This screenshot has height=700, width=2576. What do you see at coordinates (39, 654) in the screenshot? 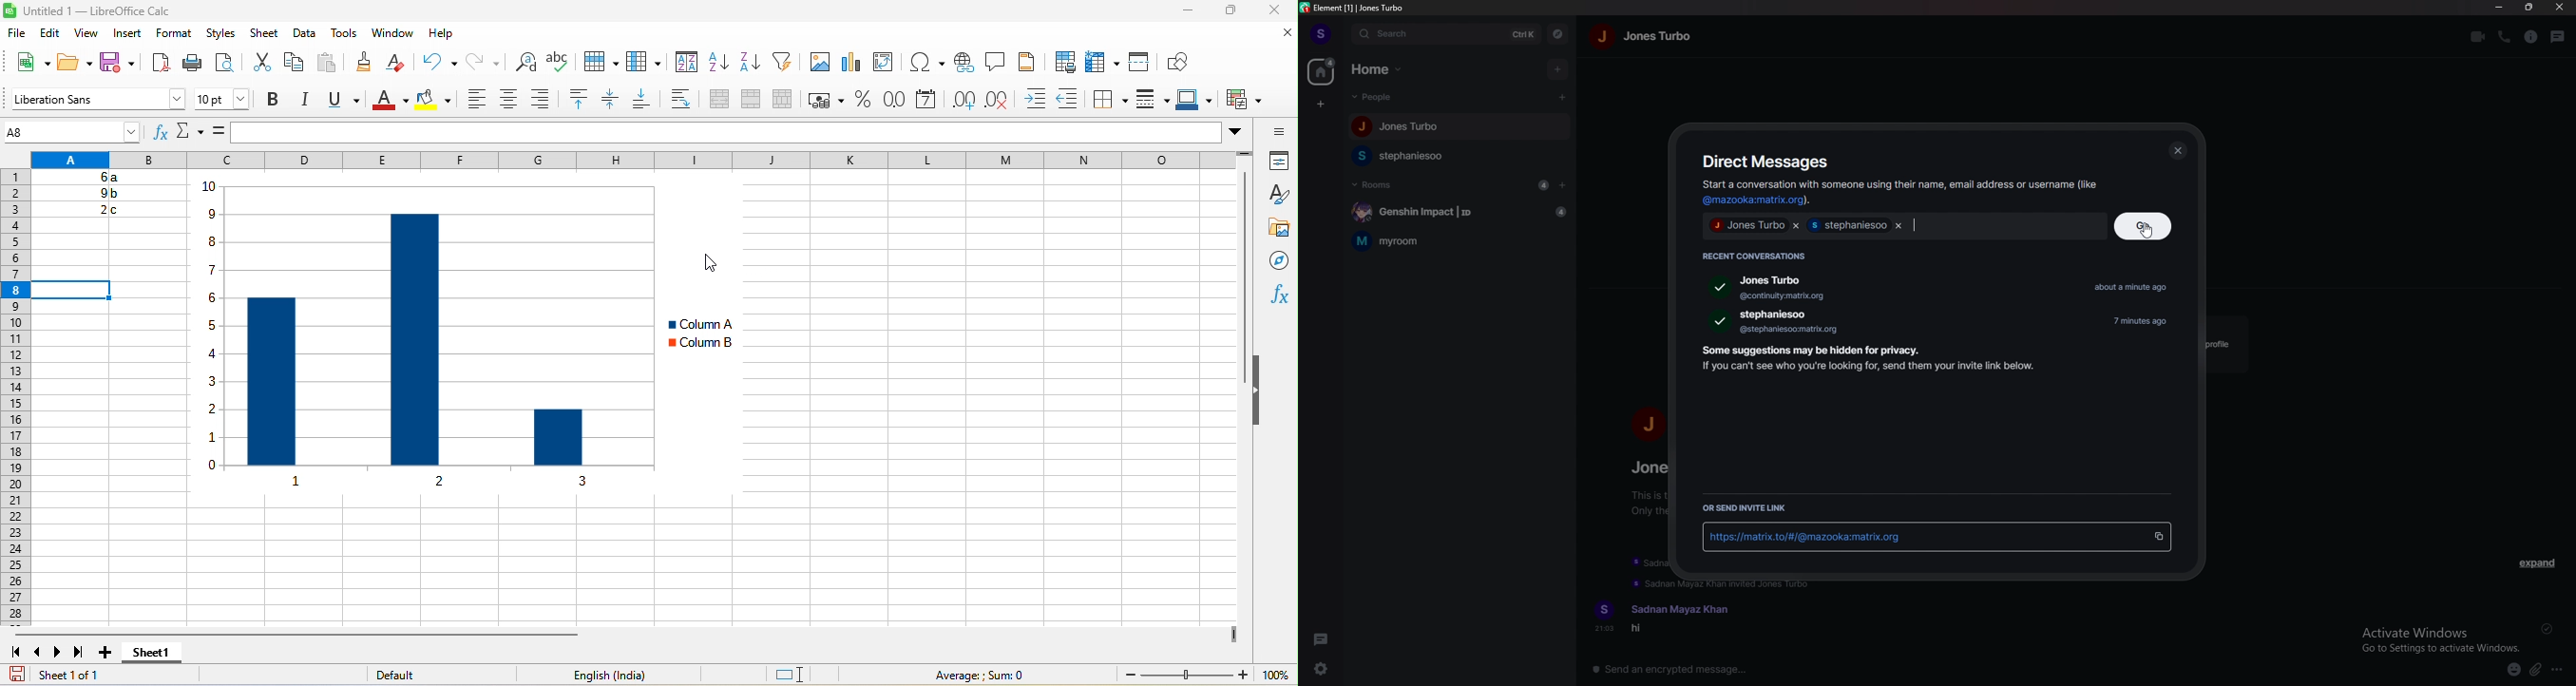
I see `previous sheet` at bounding box center [39, 654].